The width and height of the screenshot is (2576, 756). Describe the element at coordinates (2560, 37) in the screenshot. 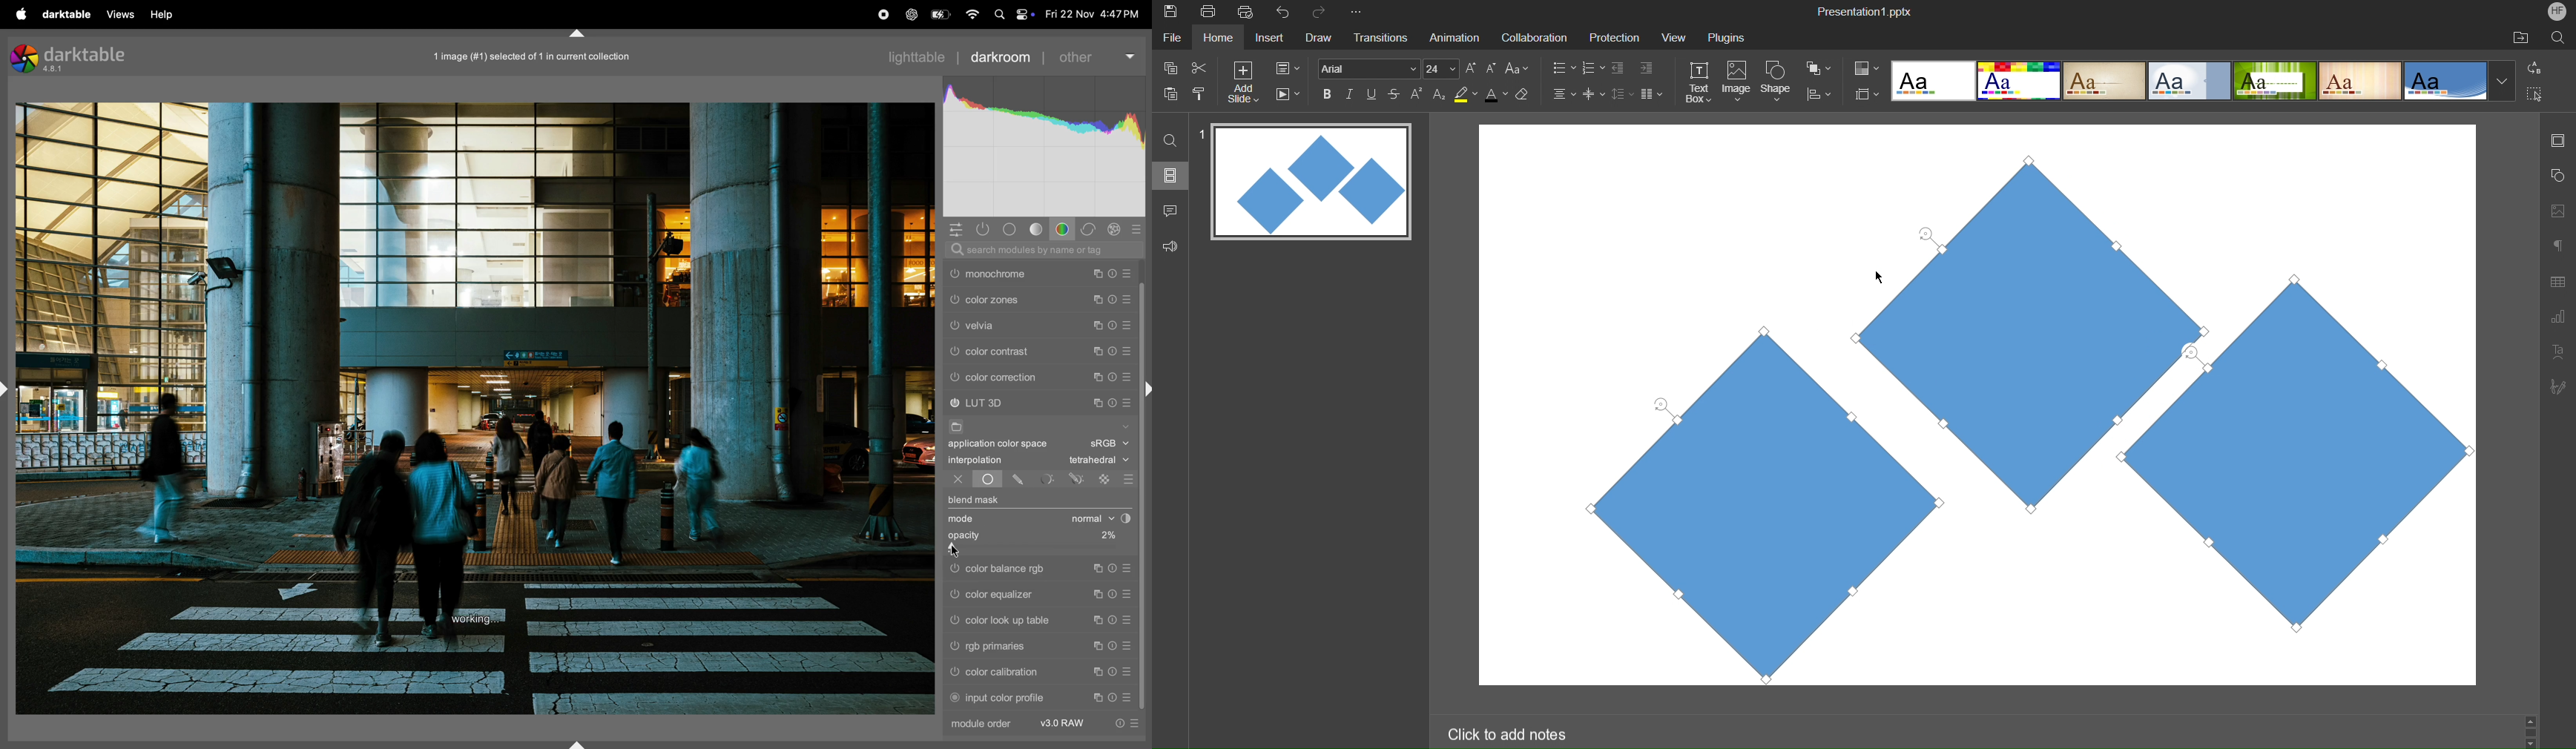

I see `search` at that location.